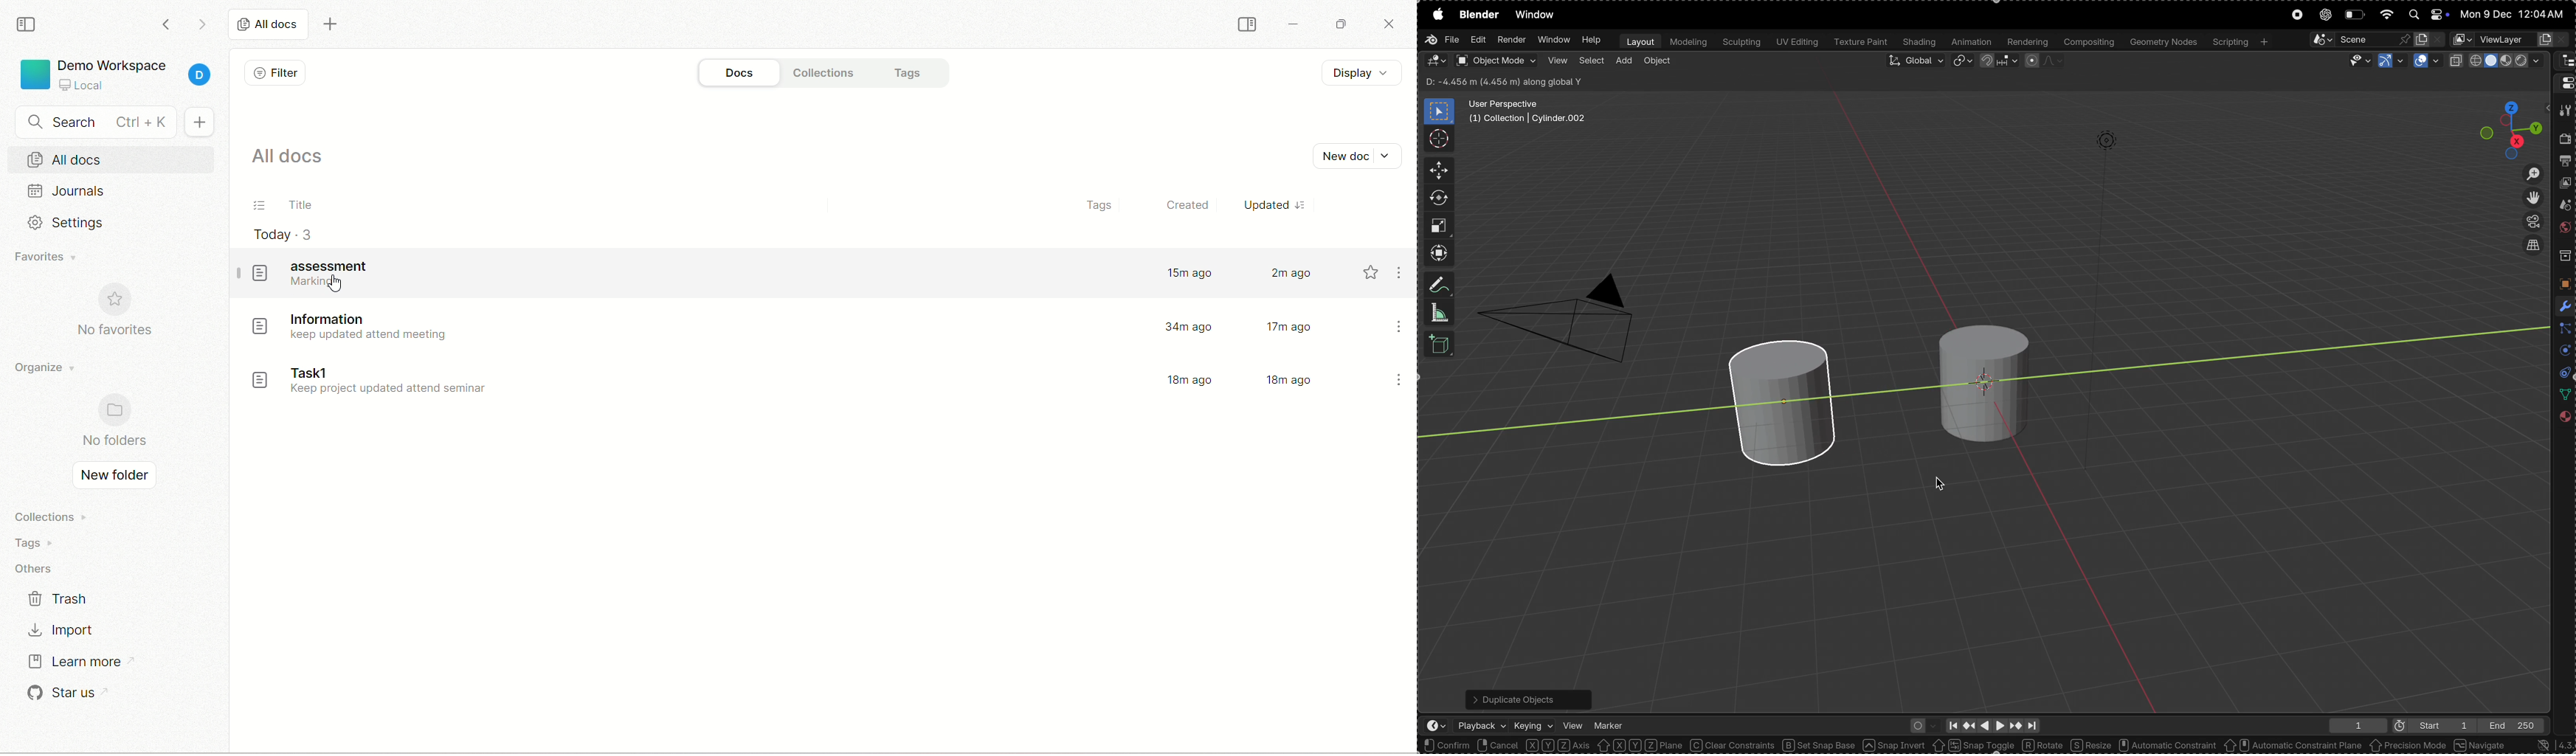 The height and width of the screenshot is (756, 2576). I want to click on cylinder, so click(1793, 403).